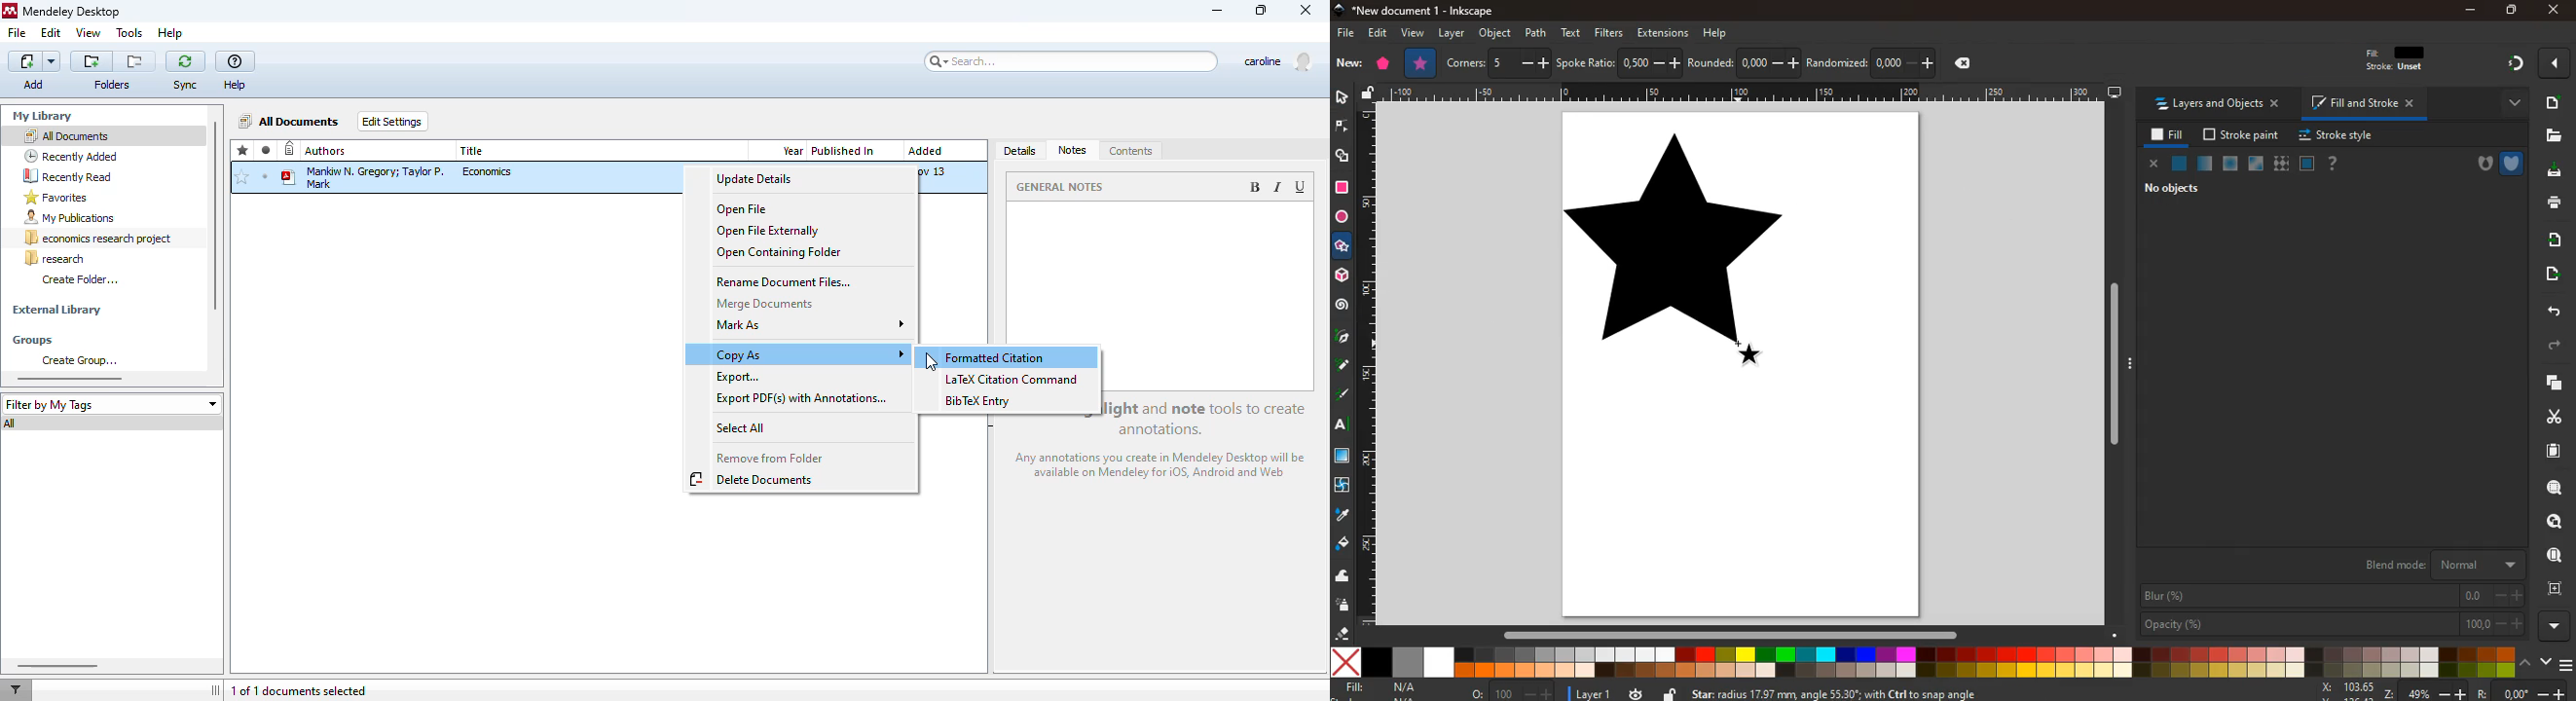 Image resolution: width=2576 pixels, height=728 pixels. I want to click on update details, so click(754, 179).